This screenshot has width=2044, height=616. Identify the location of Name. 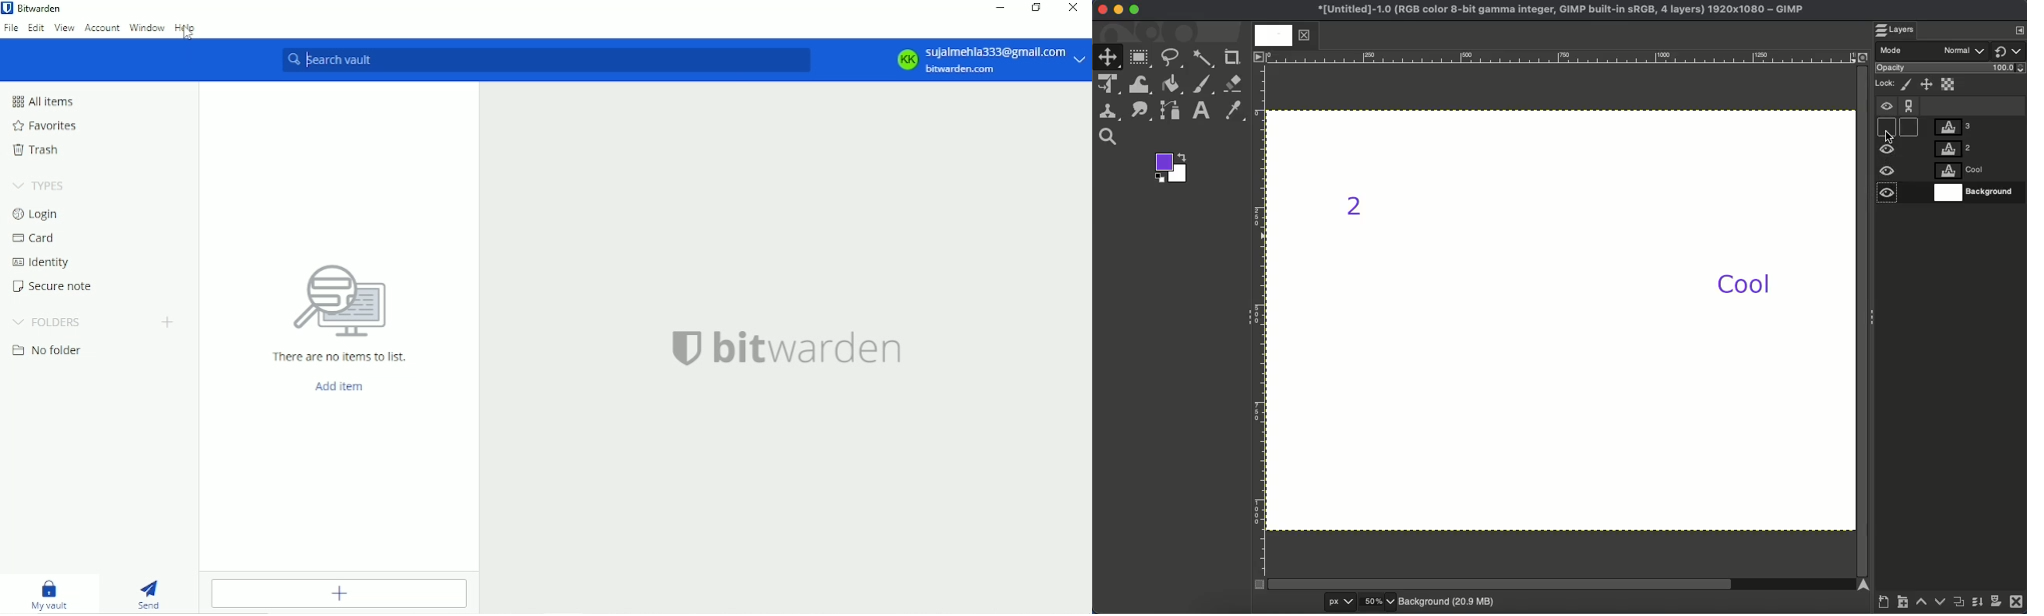
(1557, 11).